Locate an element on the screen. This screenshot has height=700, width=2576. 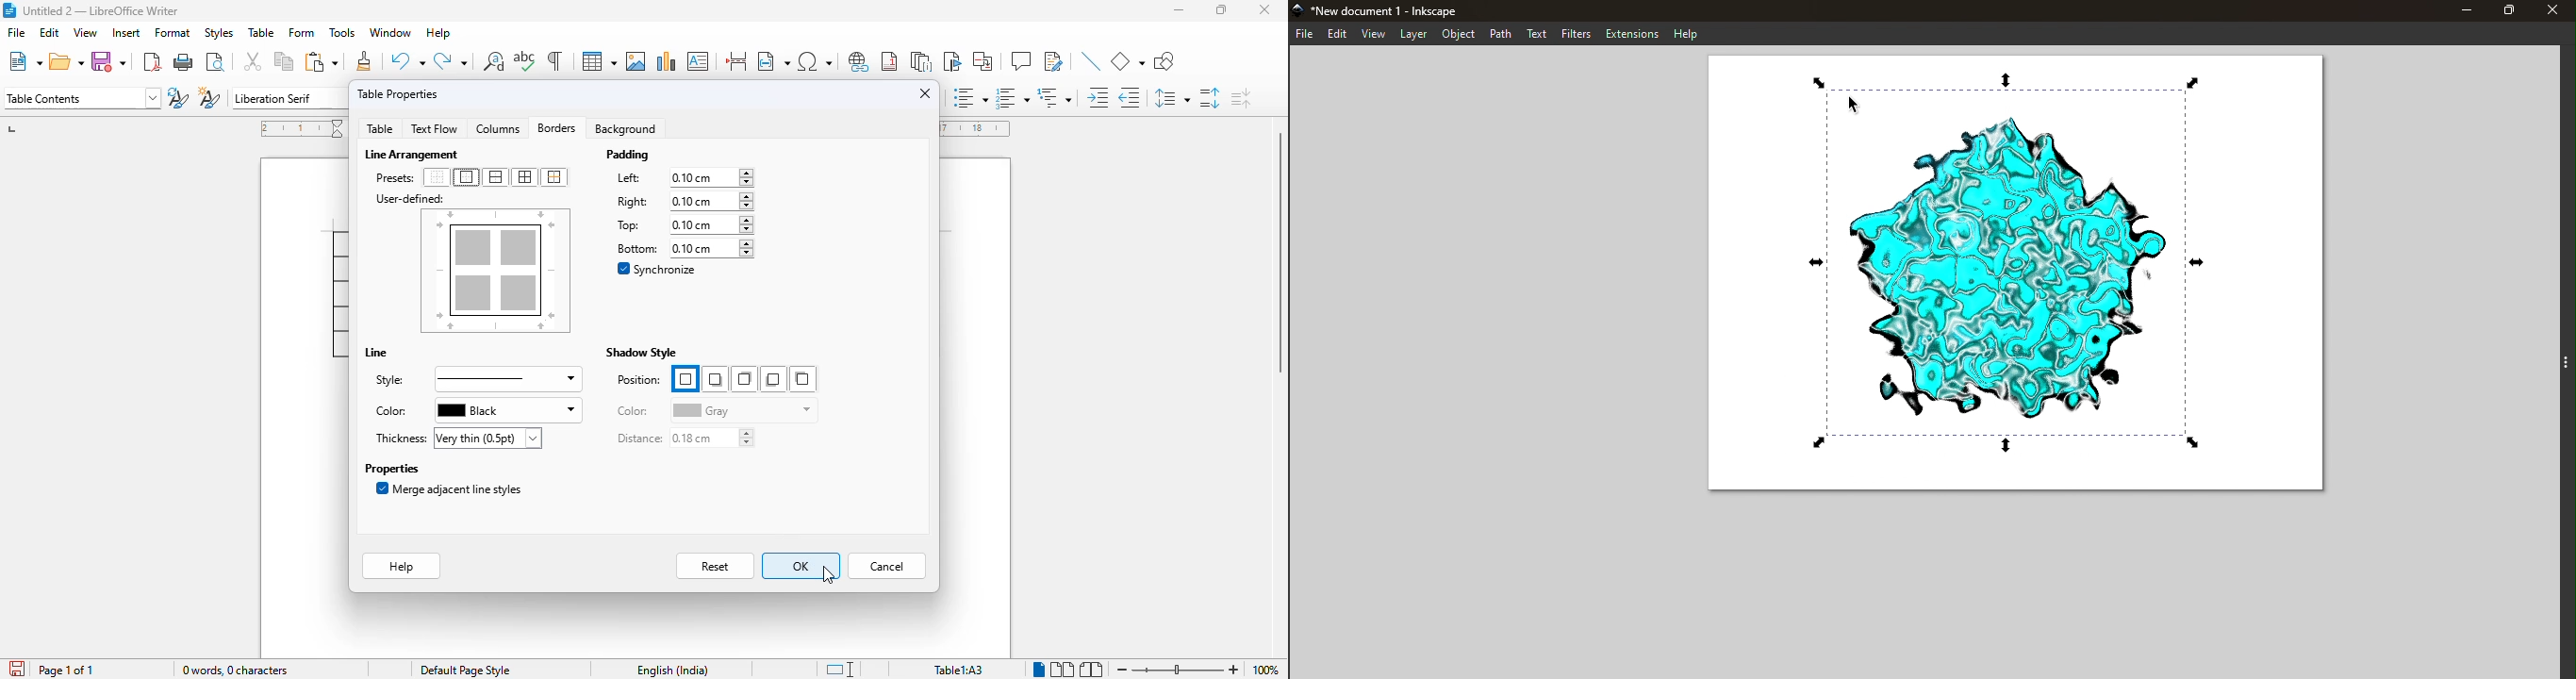
Text is located at coordinates (1538, 35).